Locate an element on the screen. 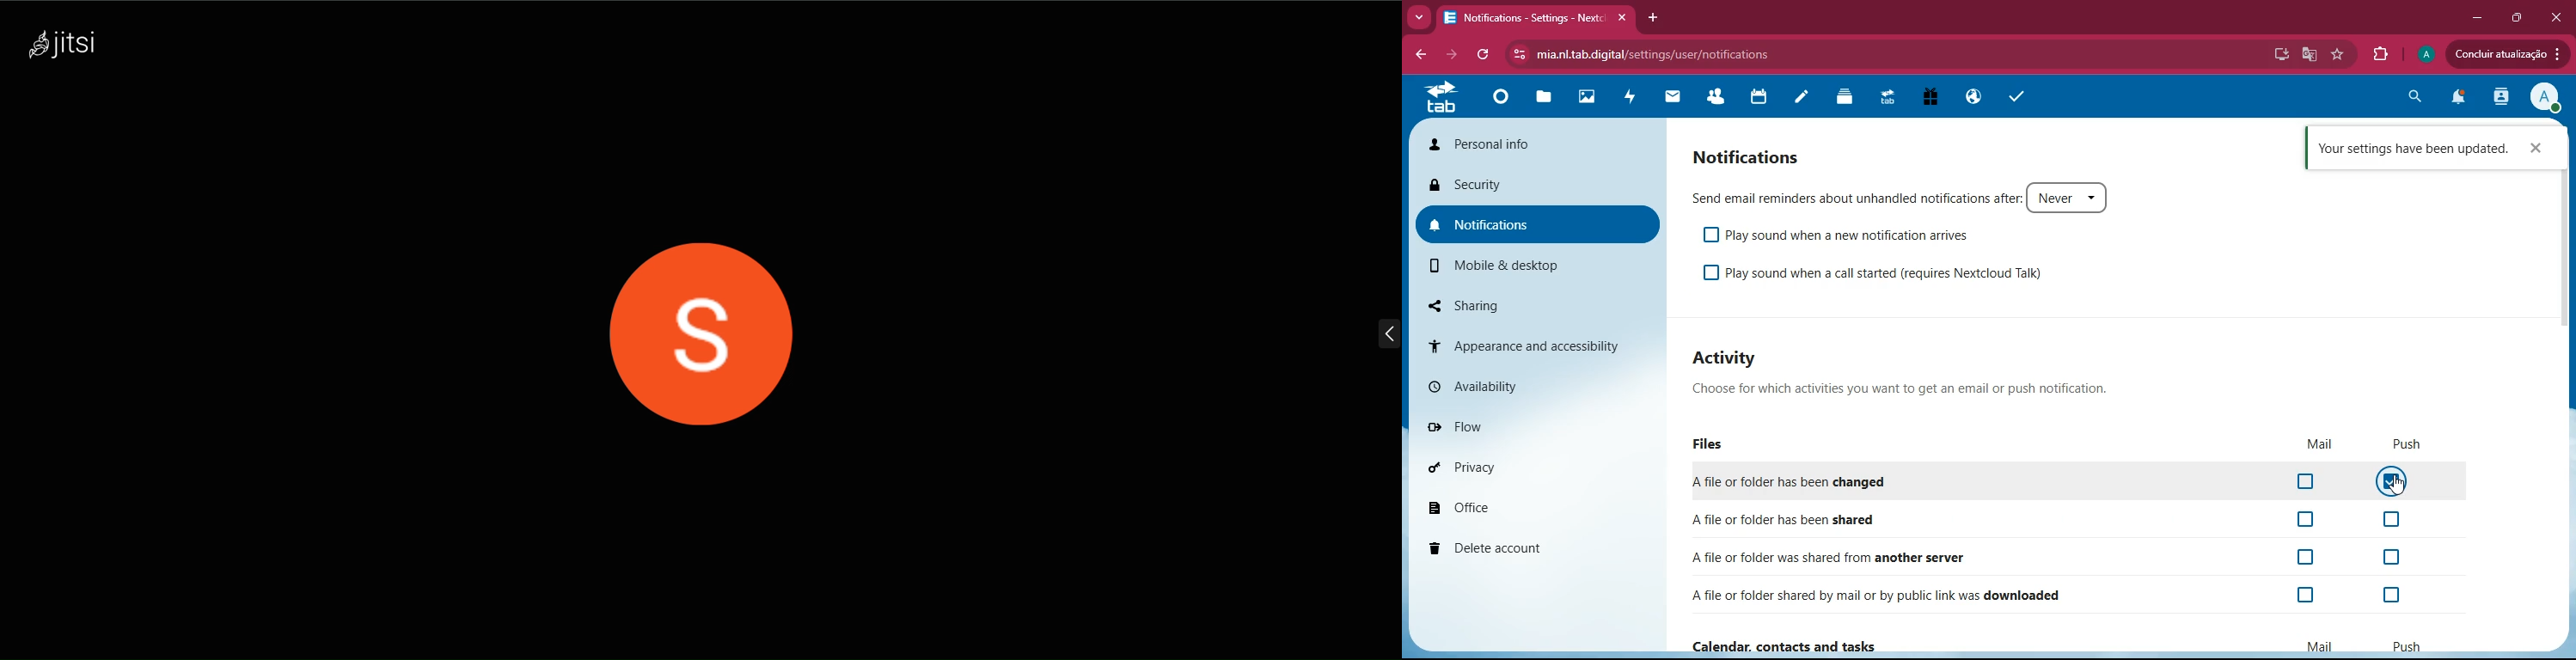 The image size is (2576, 672). notifications is located at coordinates (2457, 98).